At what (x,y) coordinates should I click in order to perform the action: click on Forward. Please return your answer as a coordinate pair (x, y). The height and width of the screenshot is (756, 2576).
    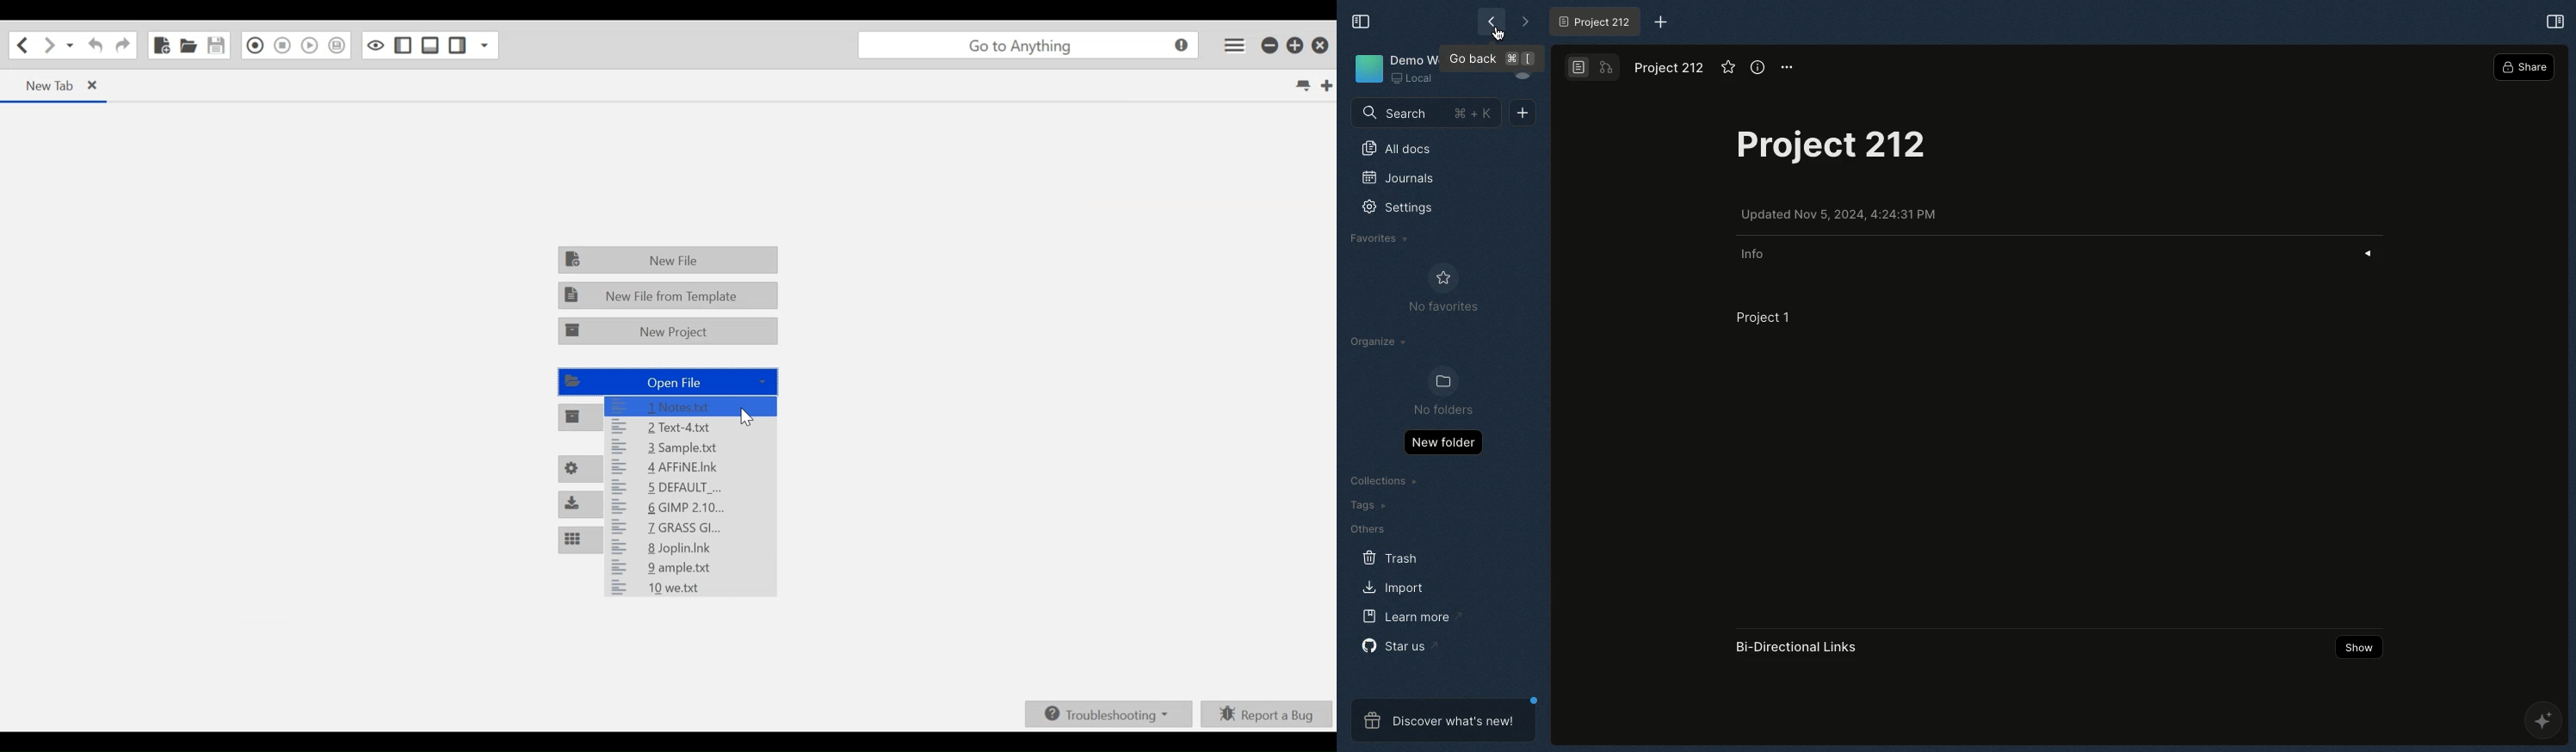
    Looking at the image, I should click on (1522, 22).